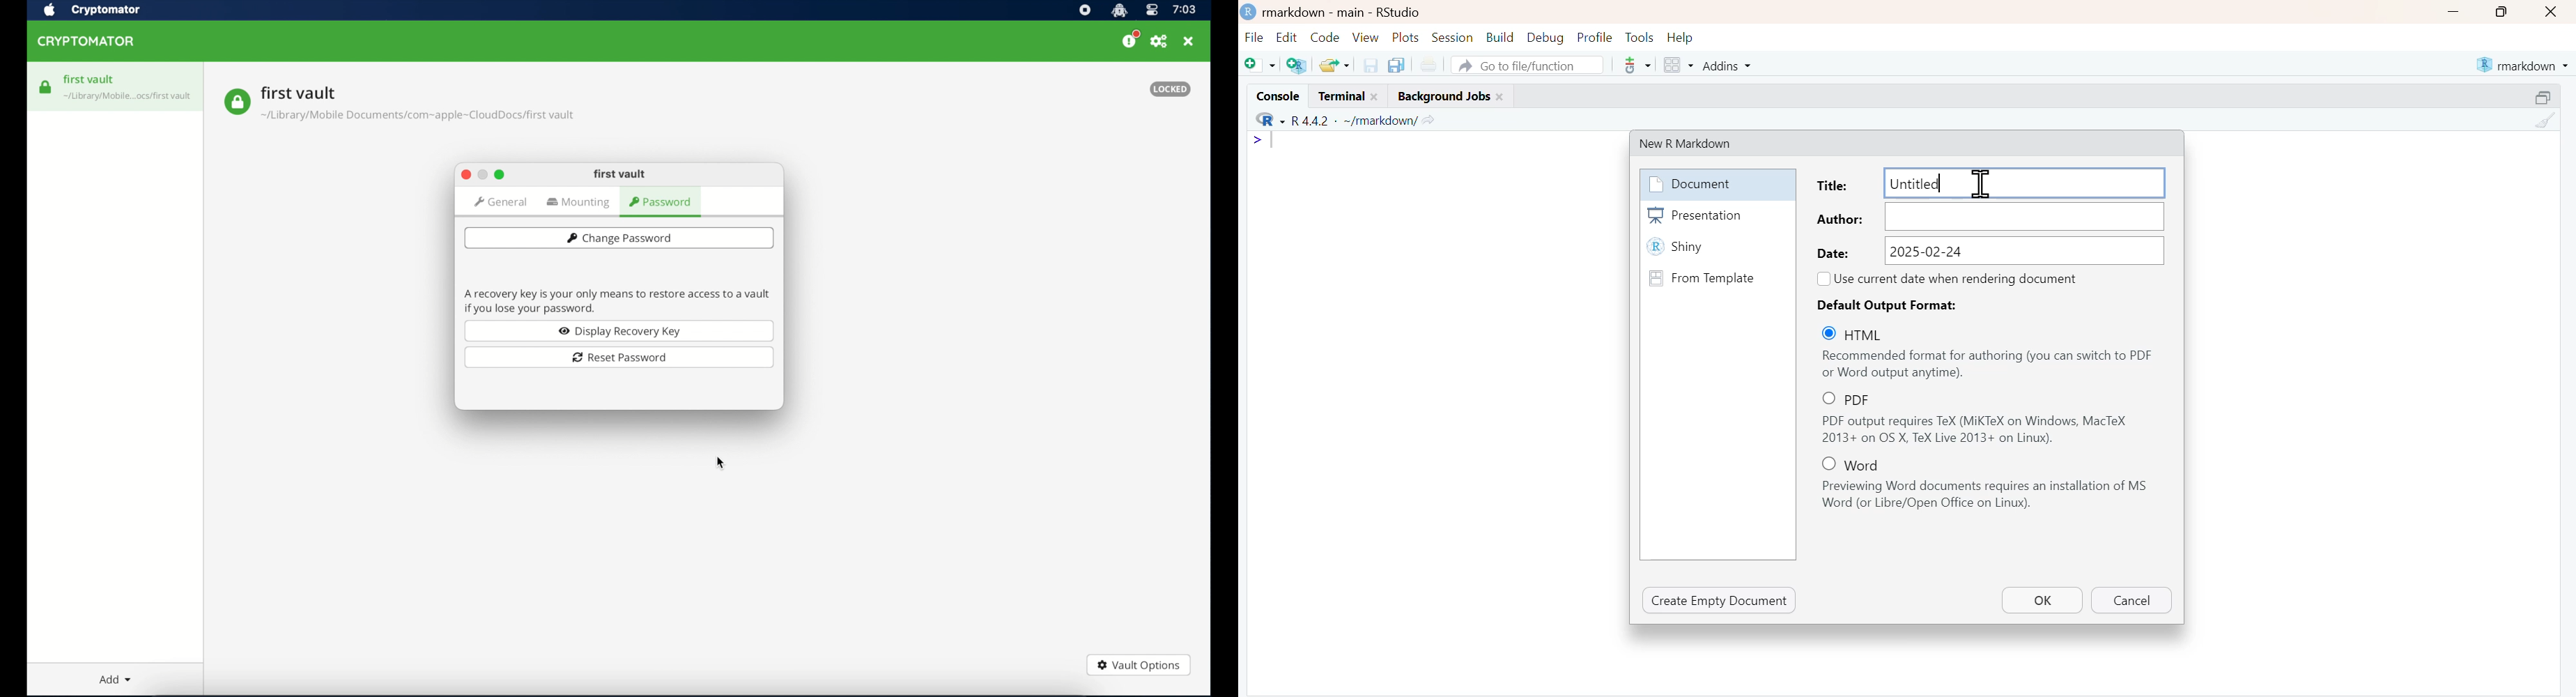 Image resolution: width=2576 pixels, height=700 pixels. What do you see at coordinates (1720, 600) in the screenshot?
I see `Create Empty Document` at bounding box center [1720, 600].